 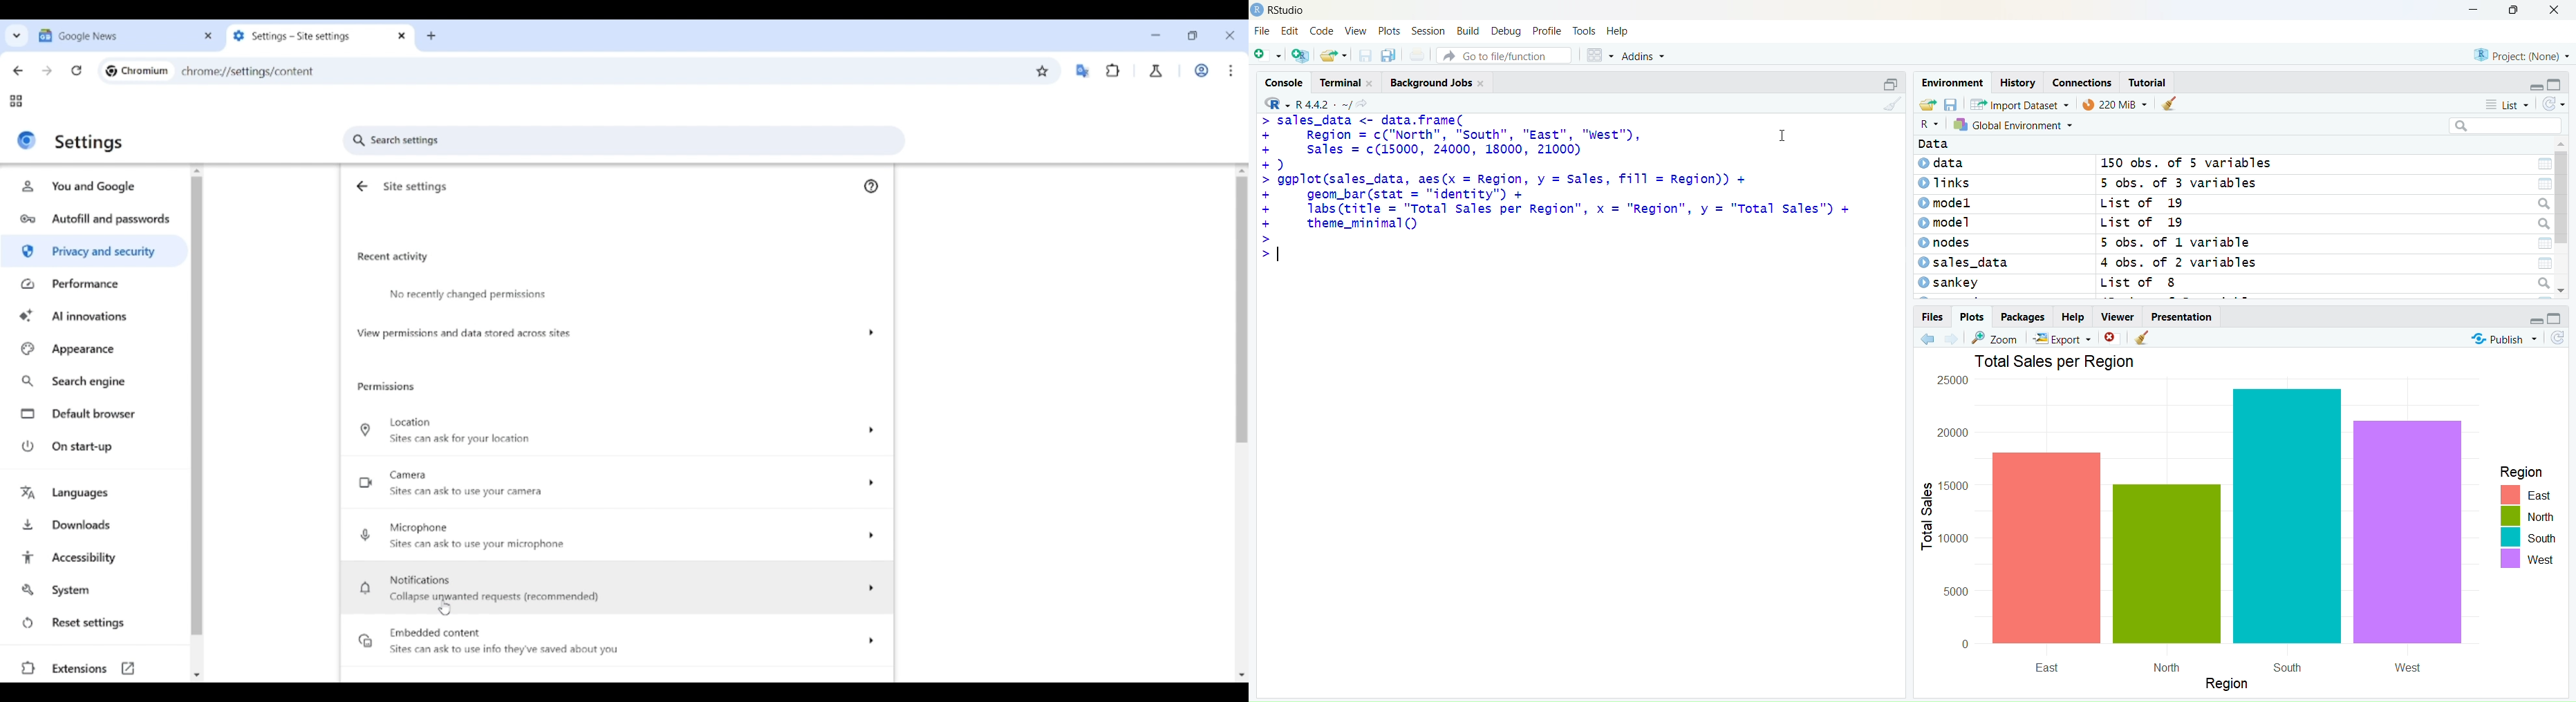 I want to click on bar graph, so click(x=2189, y=536).